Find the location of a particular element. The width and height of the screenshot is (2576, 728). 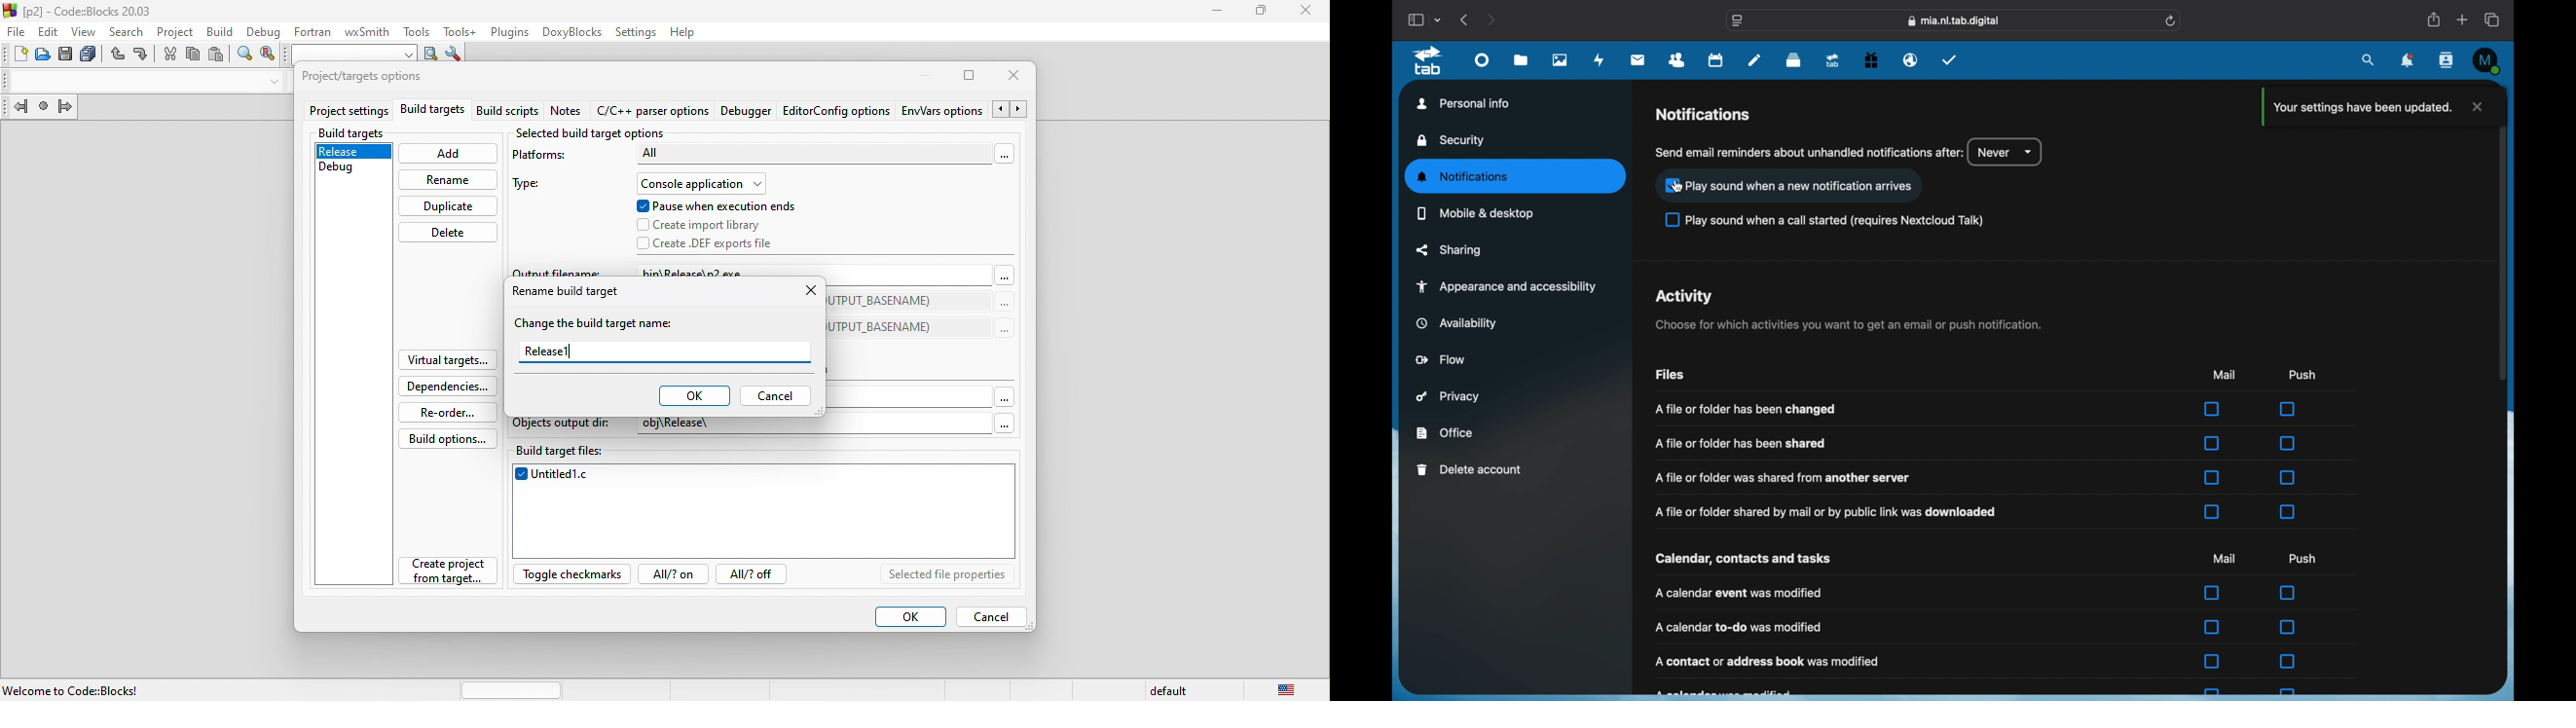

checkbox is located at coordinates (1825, 221).